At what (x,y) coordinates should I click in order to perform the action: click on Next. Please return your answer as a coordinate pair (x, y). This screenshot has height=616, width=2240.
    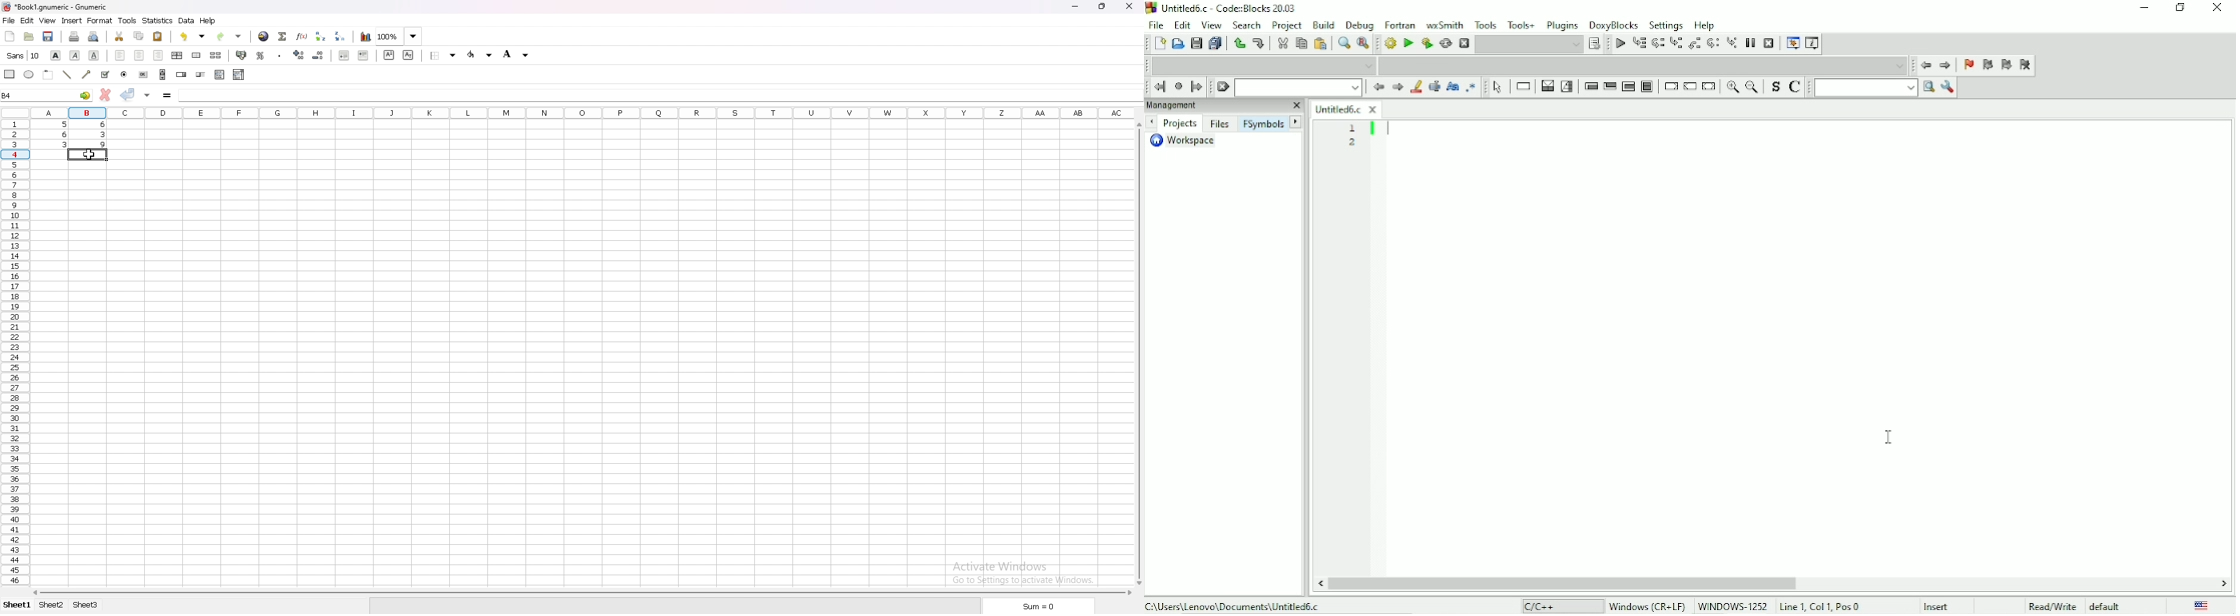
    Looking at the image, I should click on (1398, 87).